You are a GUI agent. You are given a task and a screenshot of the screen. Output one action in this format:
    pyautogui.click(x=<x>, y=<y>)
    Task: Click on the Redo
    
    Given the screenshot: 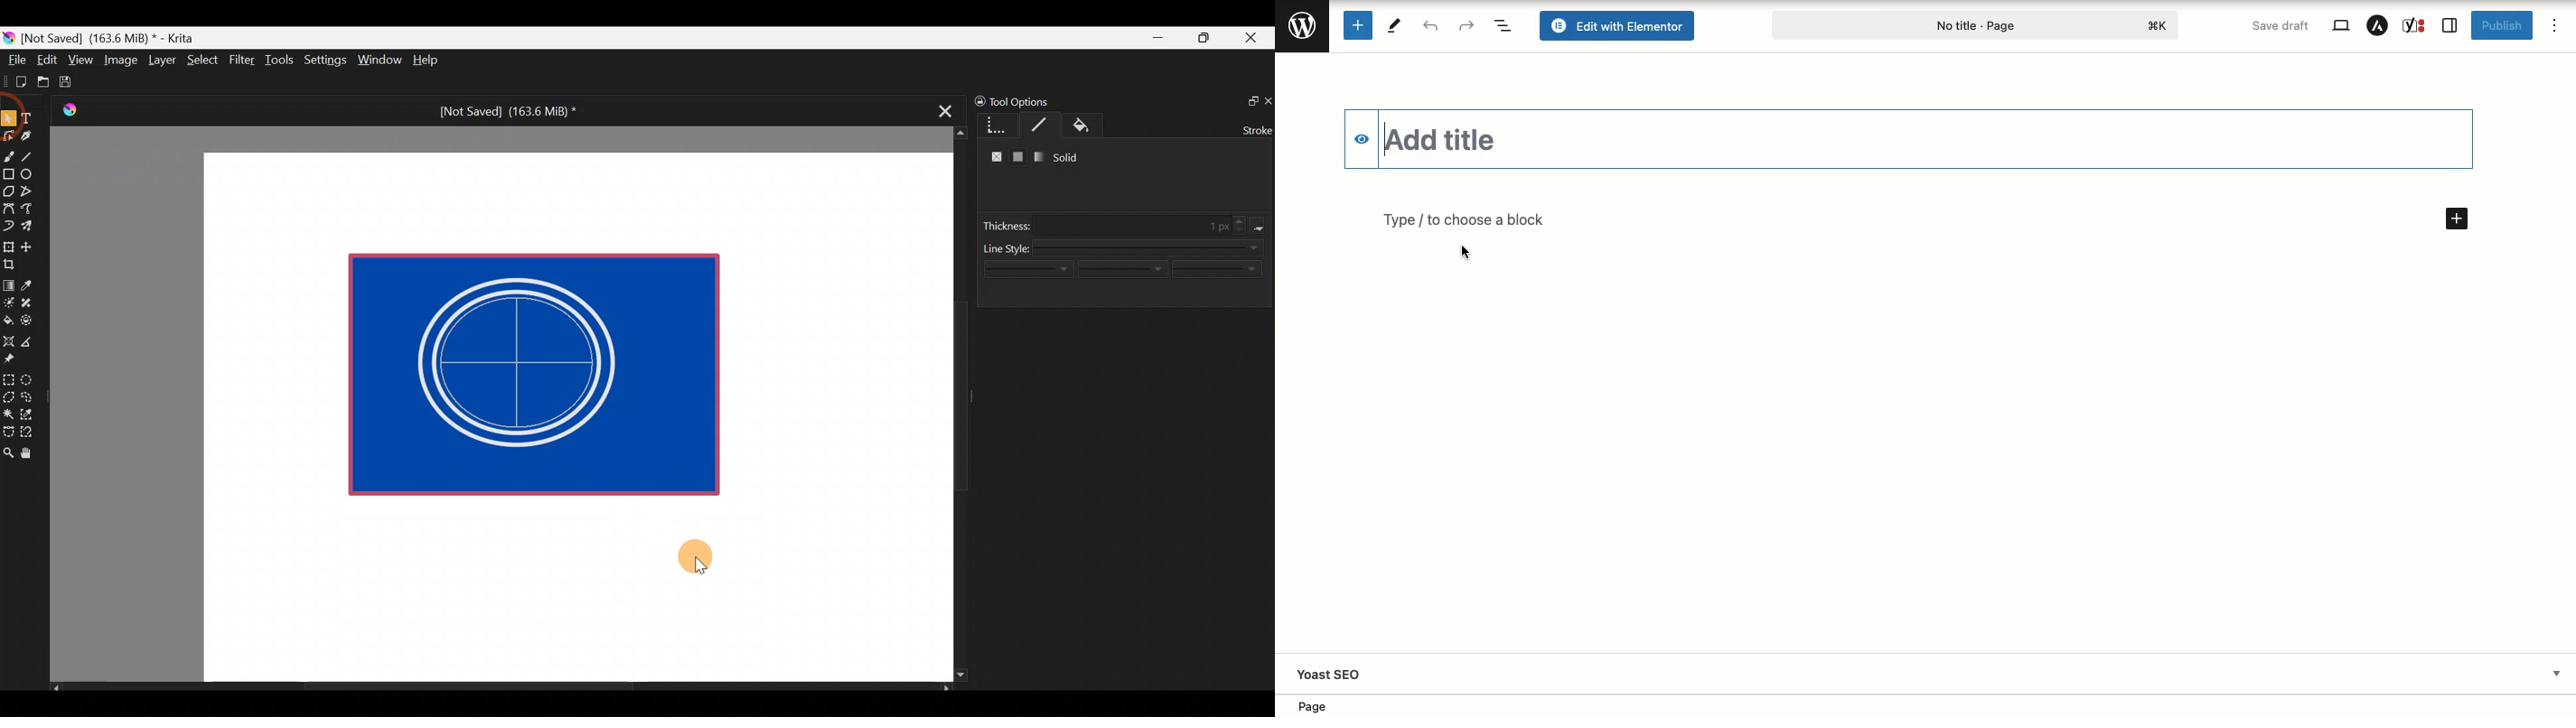 What is the action you would take?
    pyautogui.click(x=1467, y=25)
    